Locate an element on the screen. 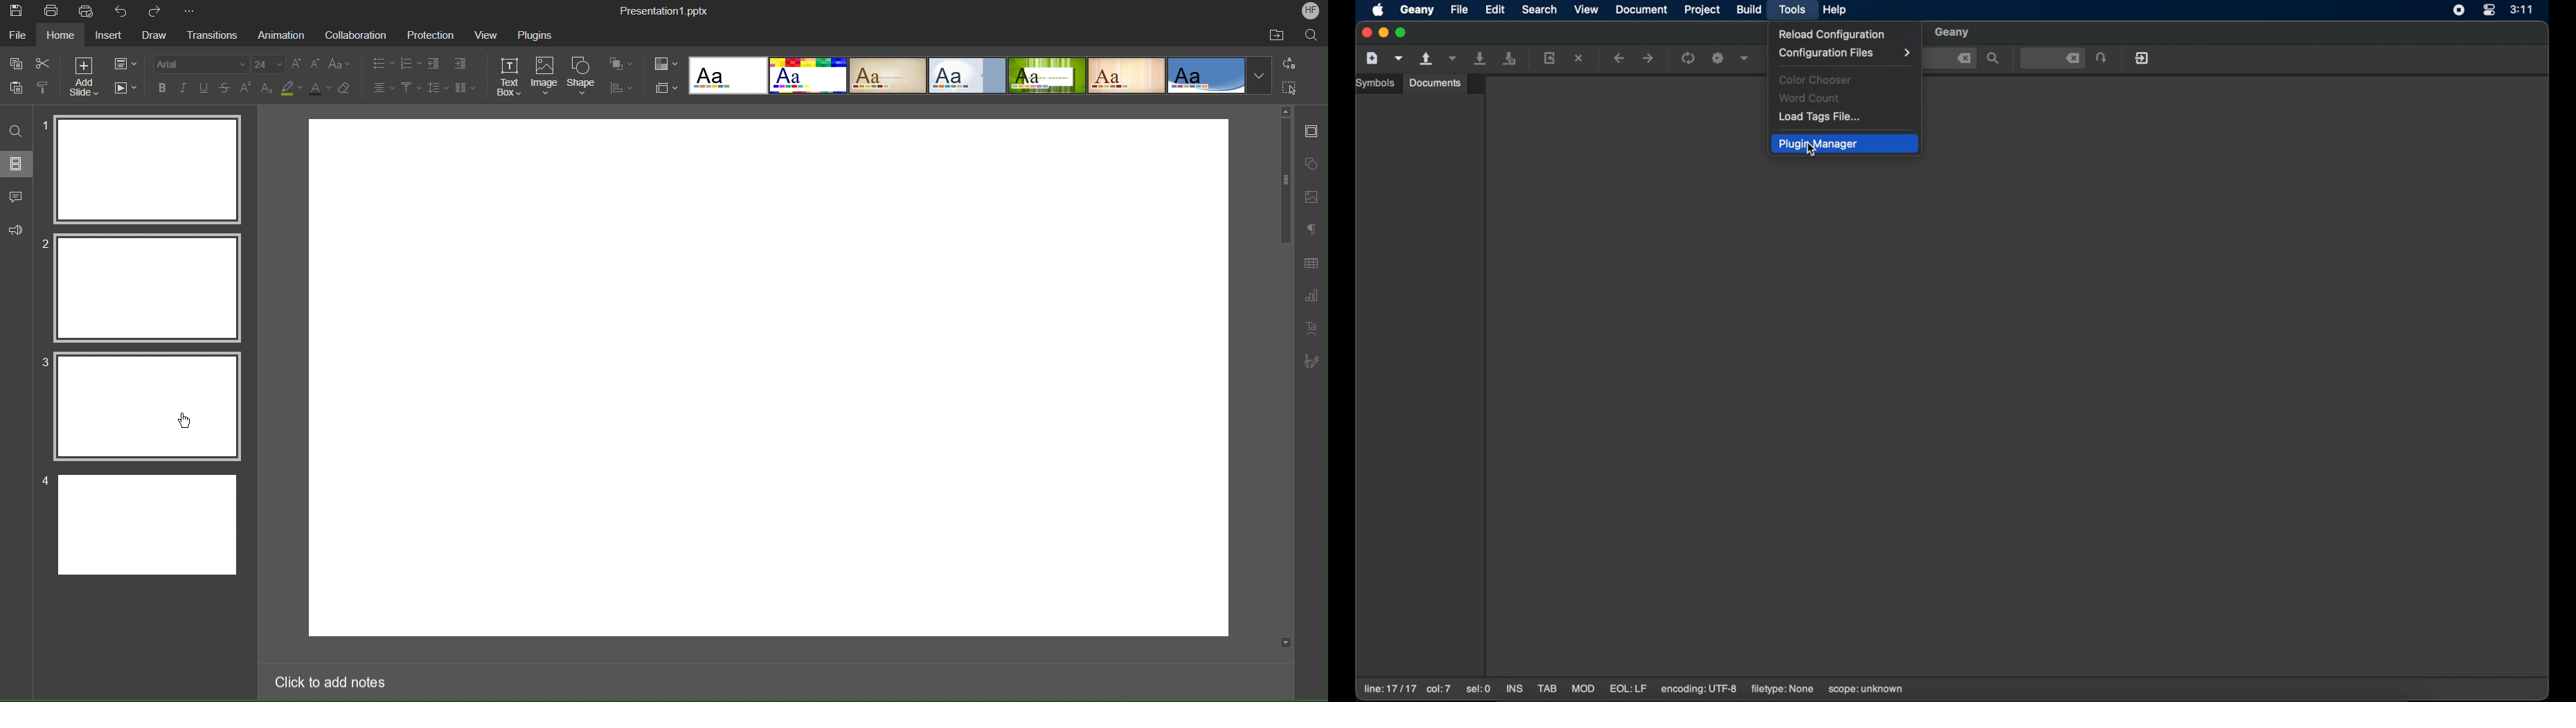 The height and width of the screenshot is (728, 2576). Selection is located at coordinates (1289, 88).